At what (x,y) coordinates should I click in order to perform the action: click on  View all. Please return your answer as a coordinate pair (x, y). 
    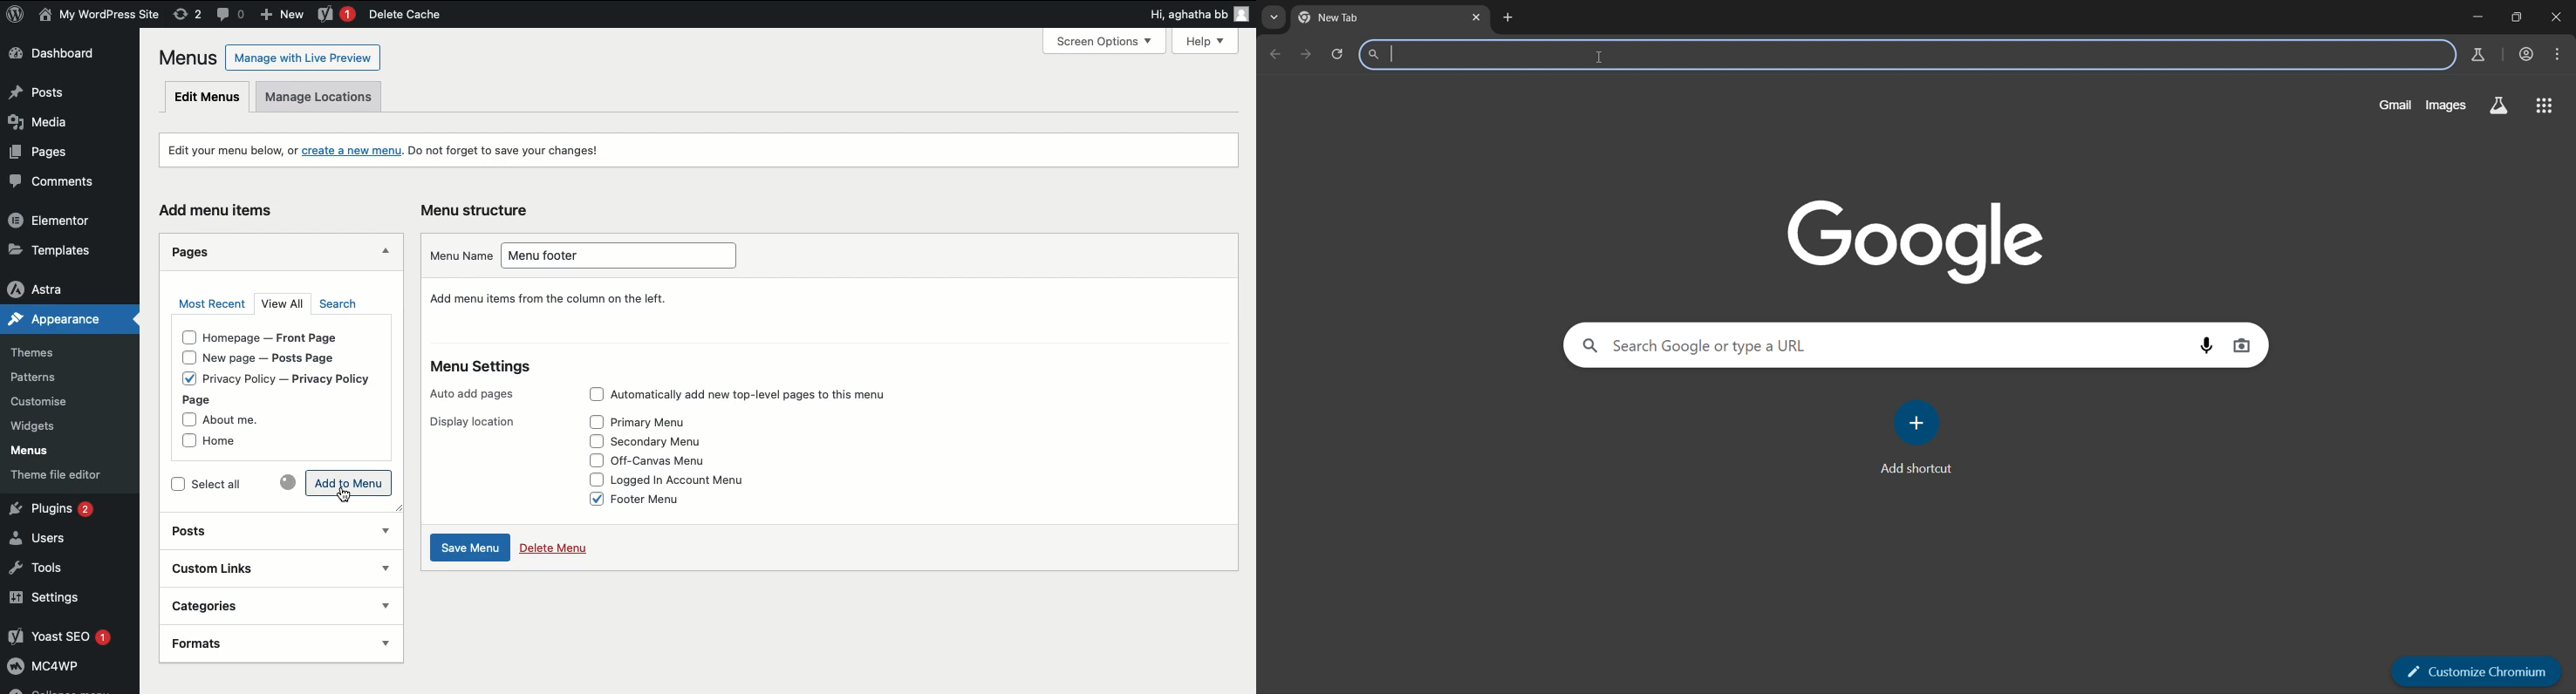
    Looking at the image, I should click on (285, 305).